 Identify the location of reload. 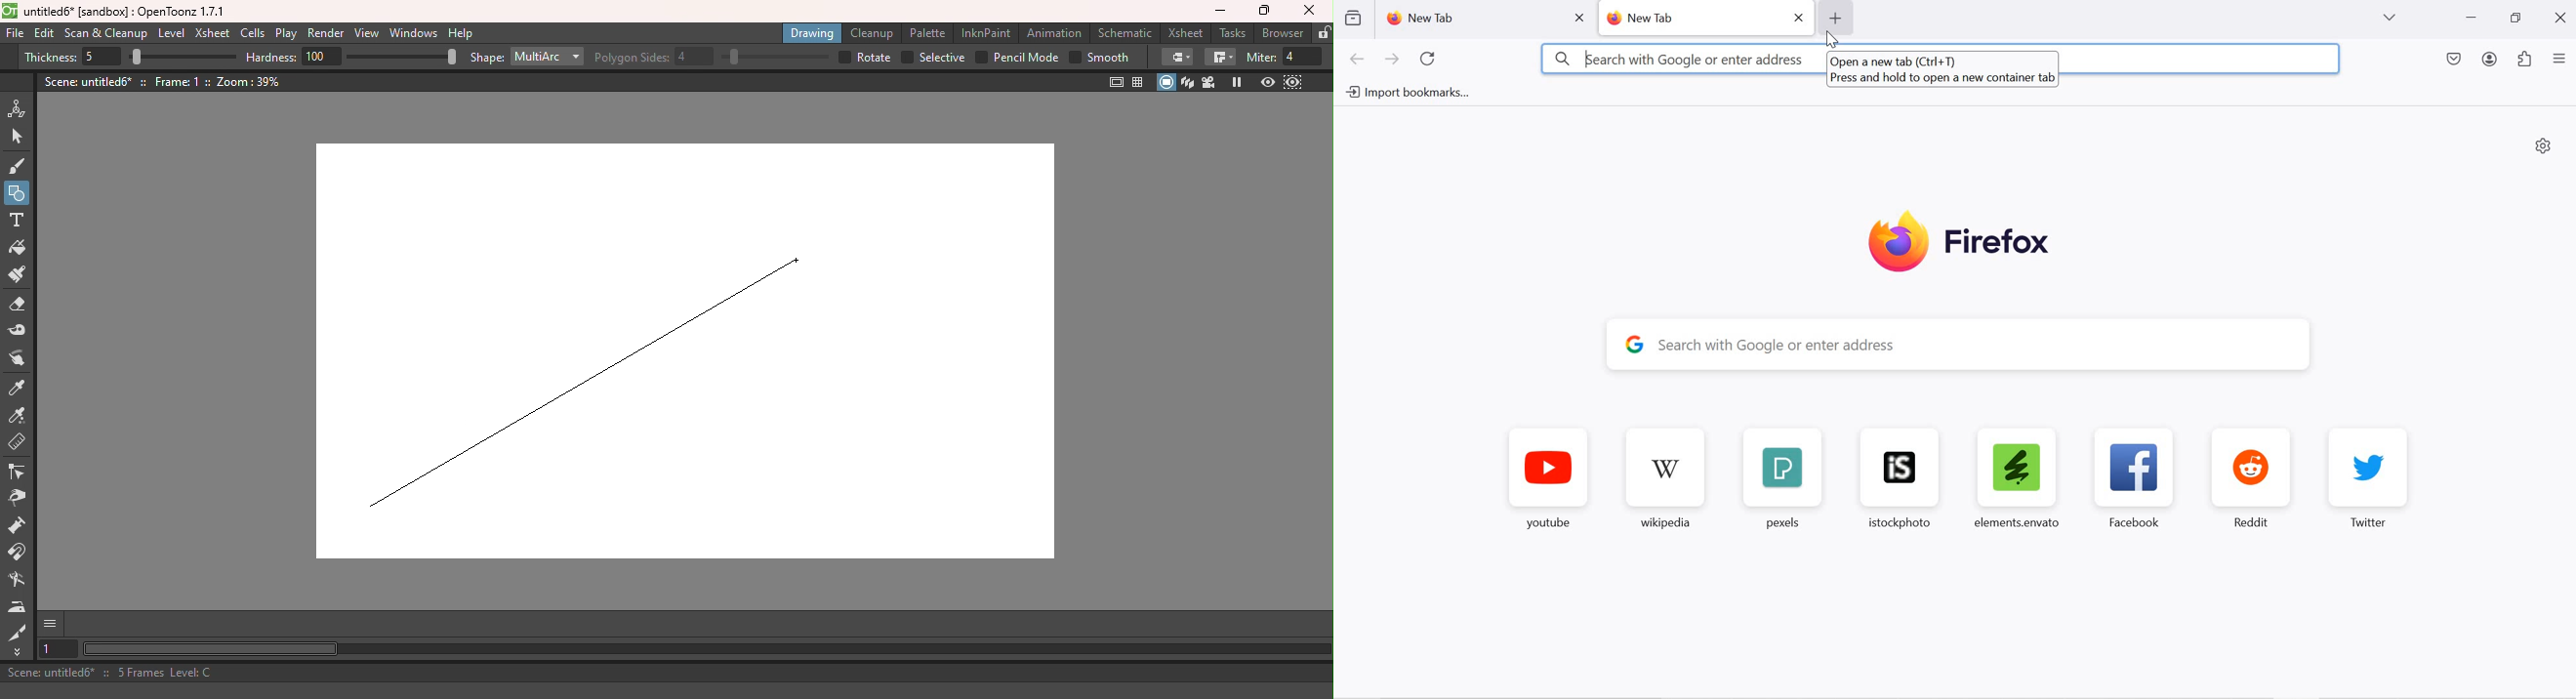
(1429, 59).